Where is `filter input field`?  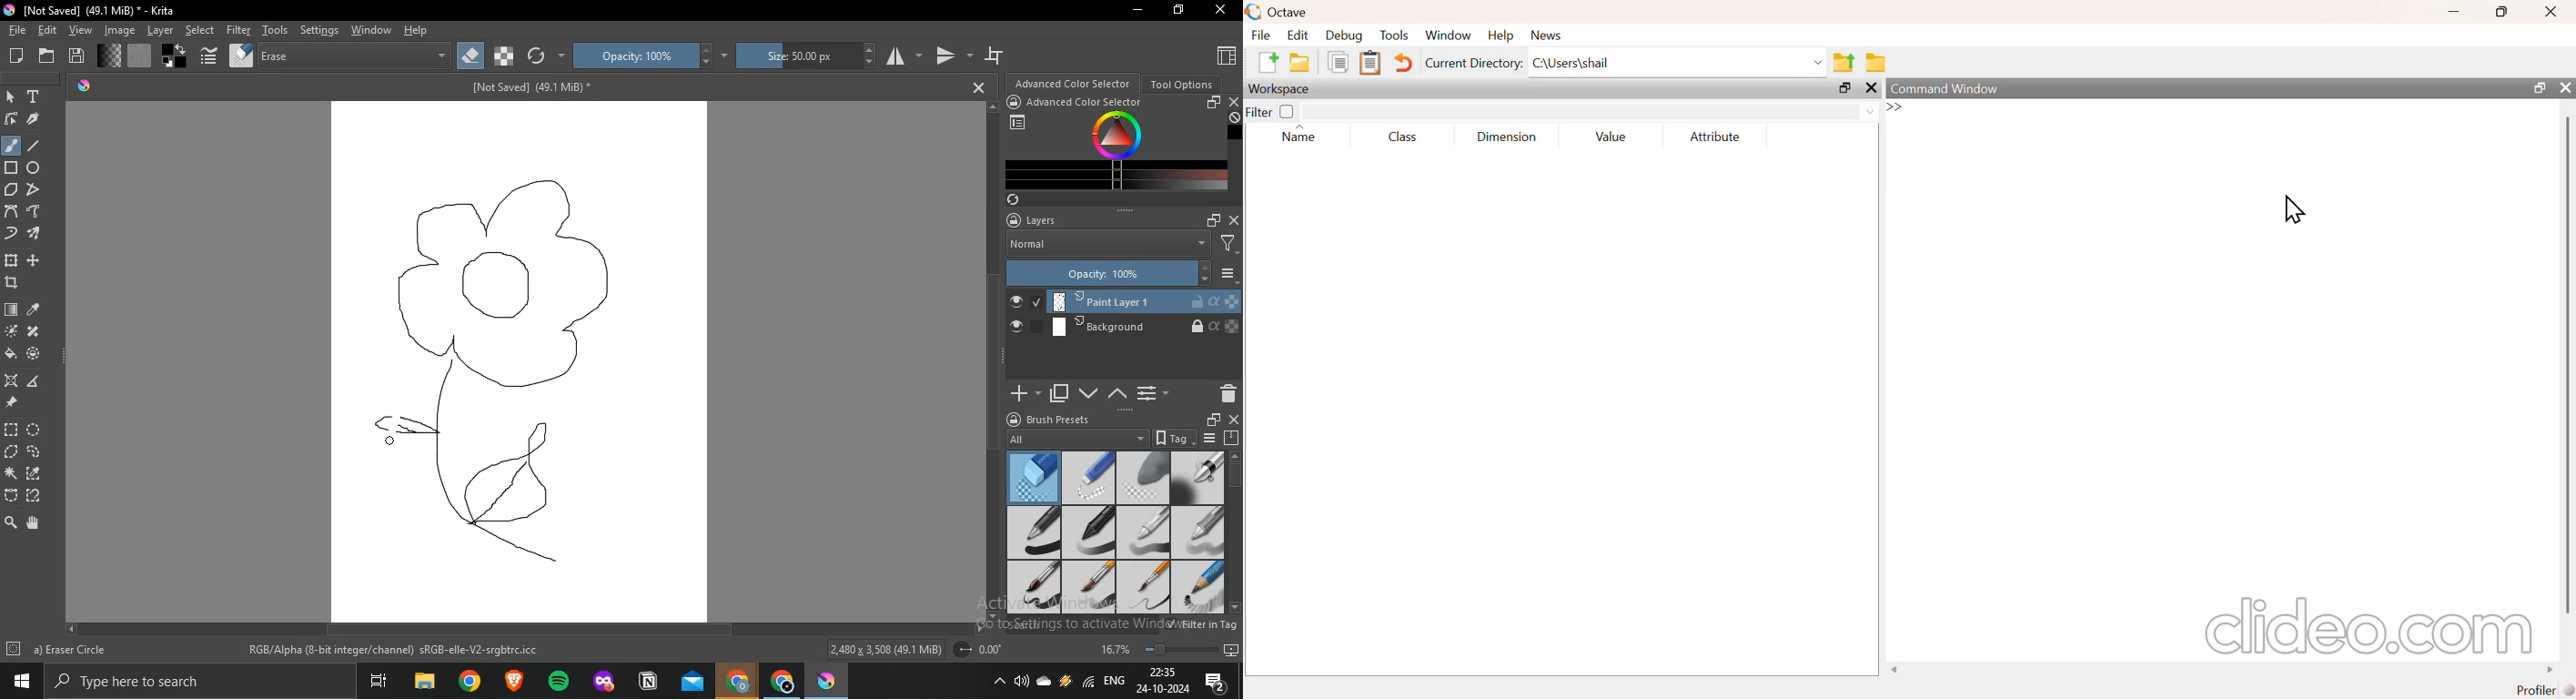
filter input field is located at coordinates (1591, 110).